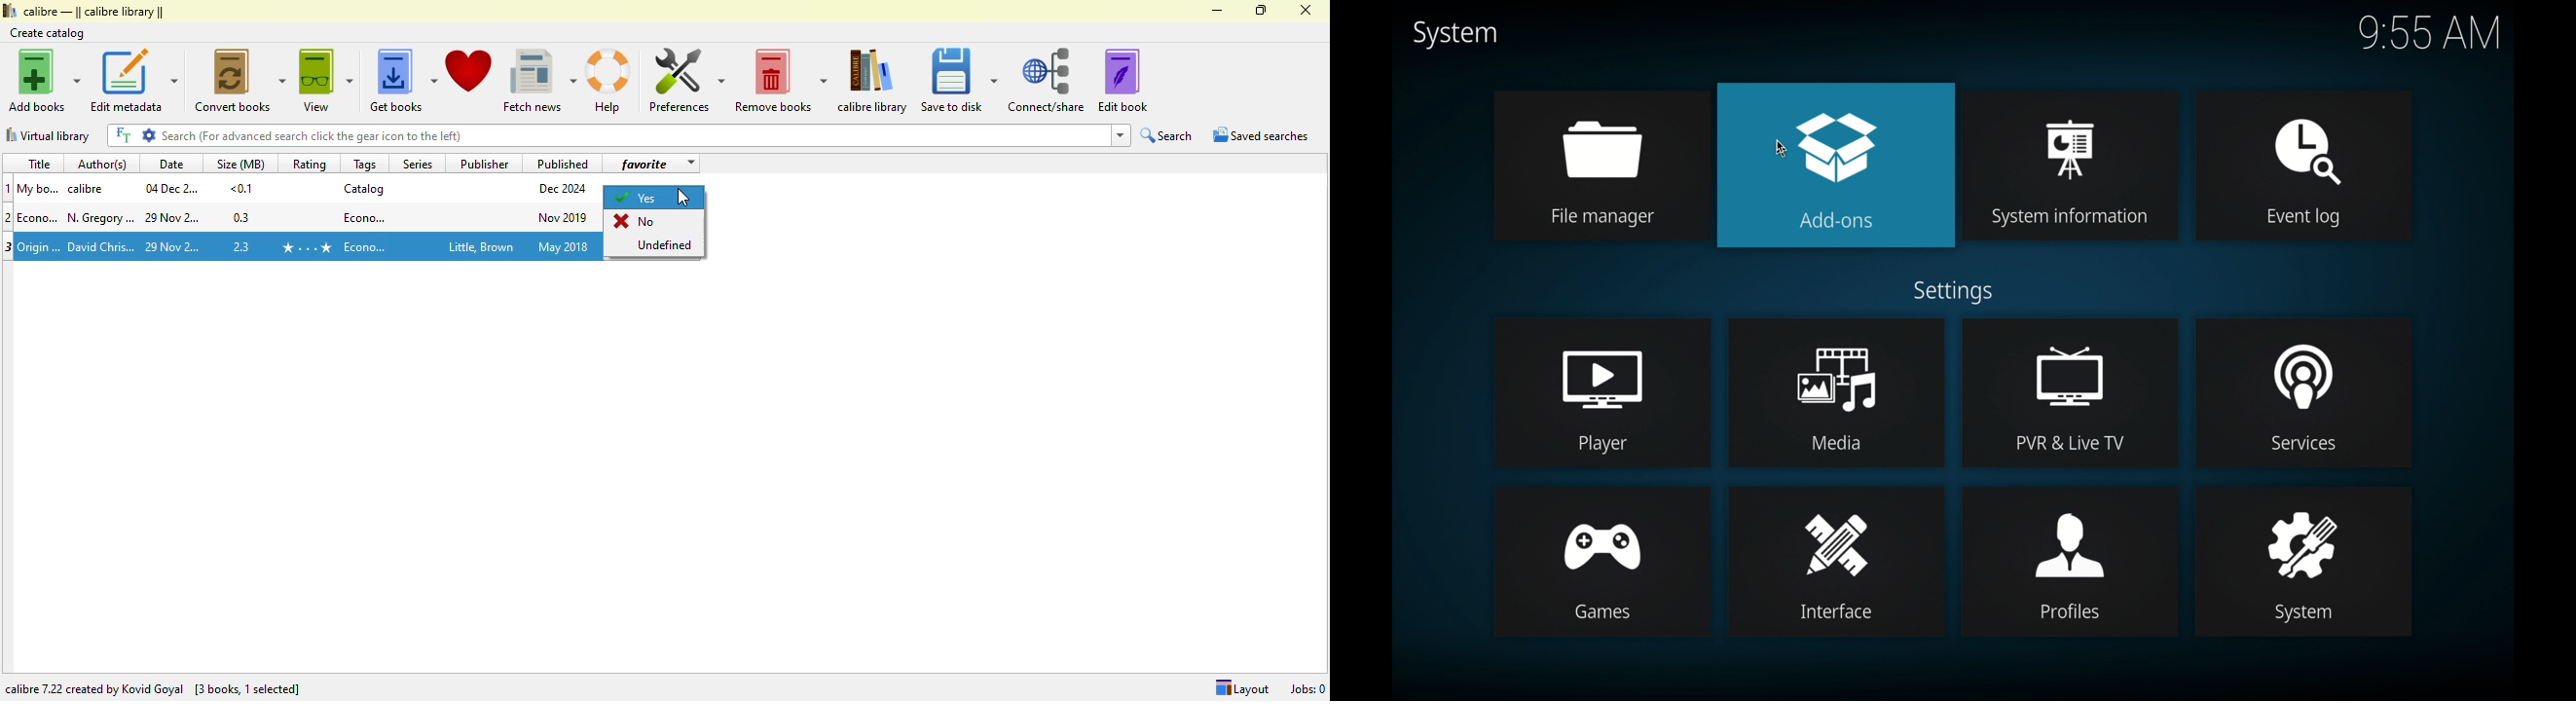 This screenshot has width=2576, height=728. Describe the element at coordinates (1261, 134) in the screenshot. I see `saved searches` at that location.